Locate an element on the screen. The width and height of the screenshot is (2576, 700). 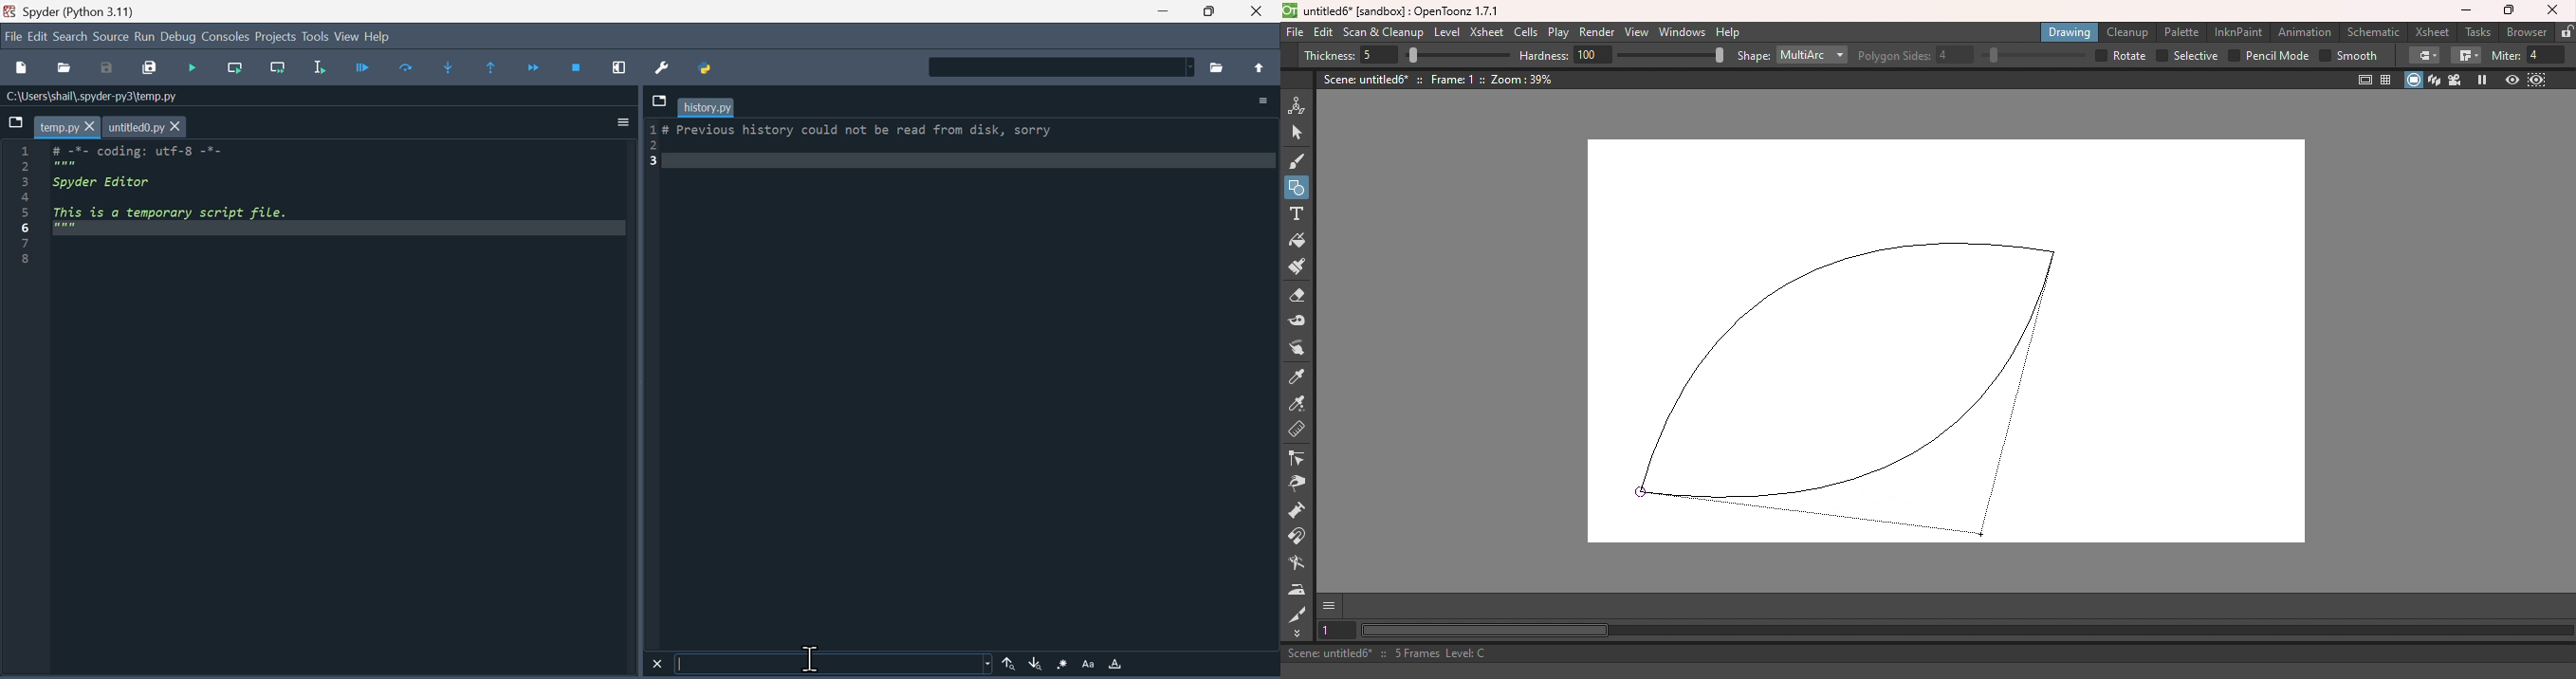
Stop debugging is located at coordinates (581, 65).